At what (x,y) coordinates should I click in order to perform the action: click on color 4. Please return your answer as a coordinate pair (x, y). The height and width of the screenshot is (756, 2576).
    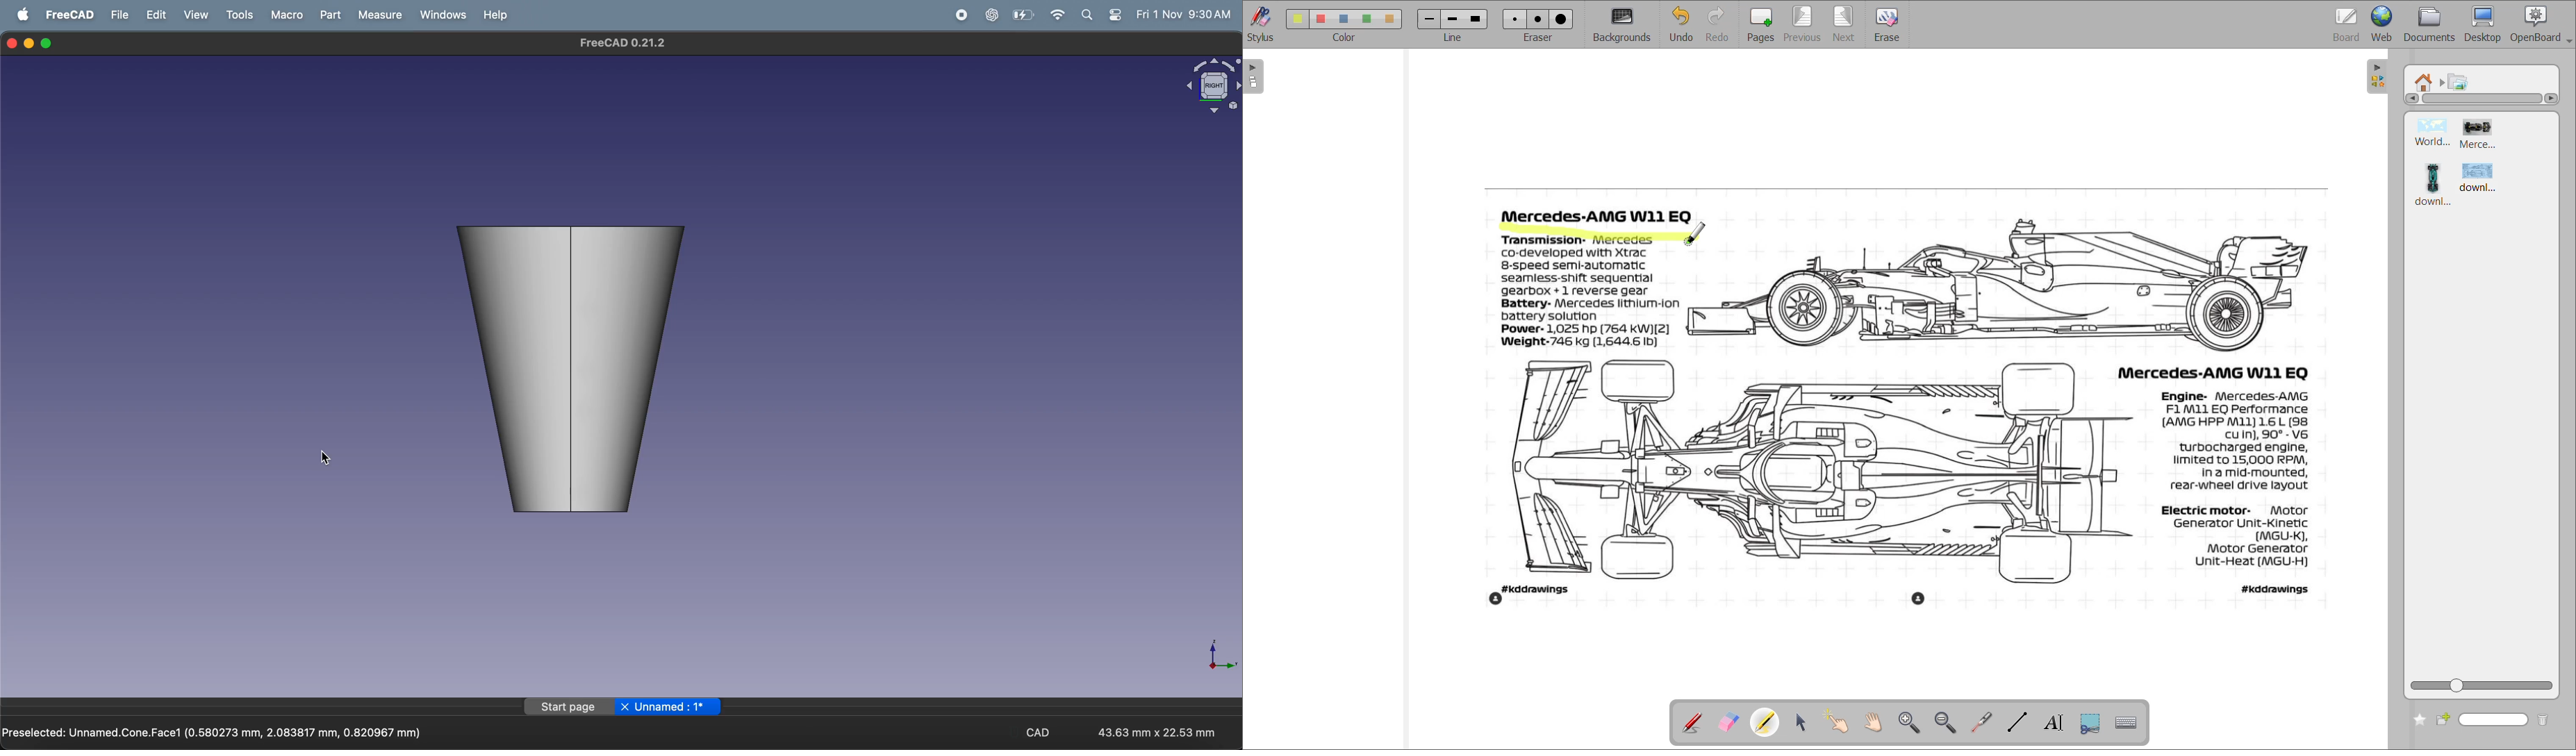
    Looking at the image, I should click on (1367, 20).